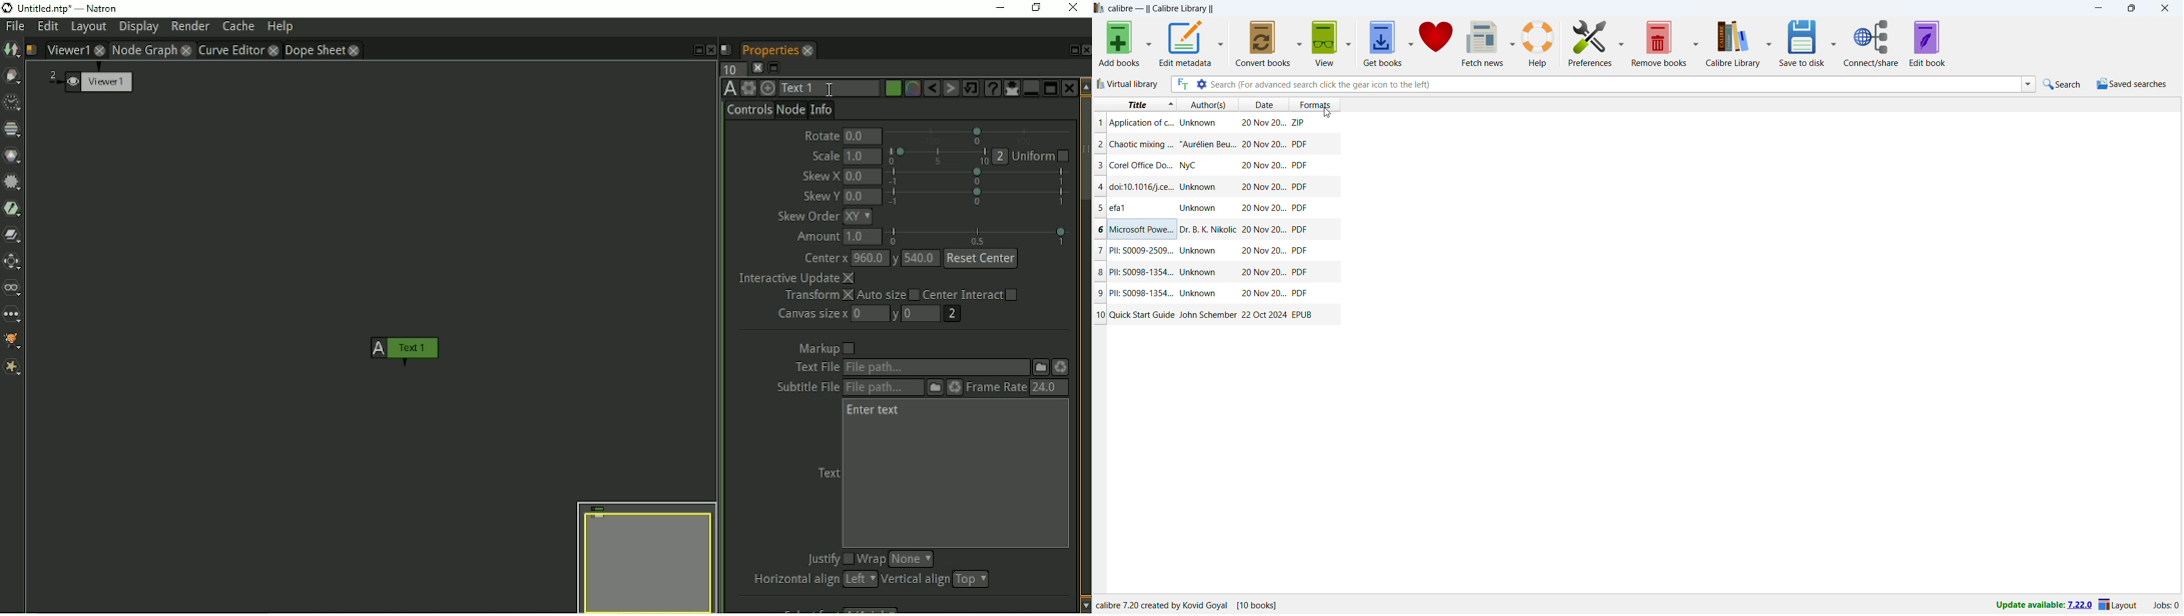  Describe the element at coordinates (1199, 293) in the screenshot. I see `author` at that location.